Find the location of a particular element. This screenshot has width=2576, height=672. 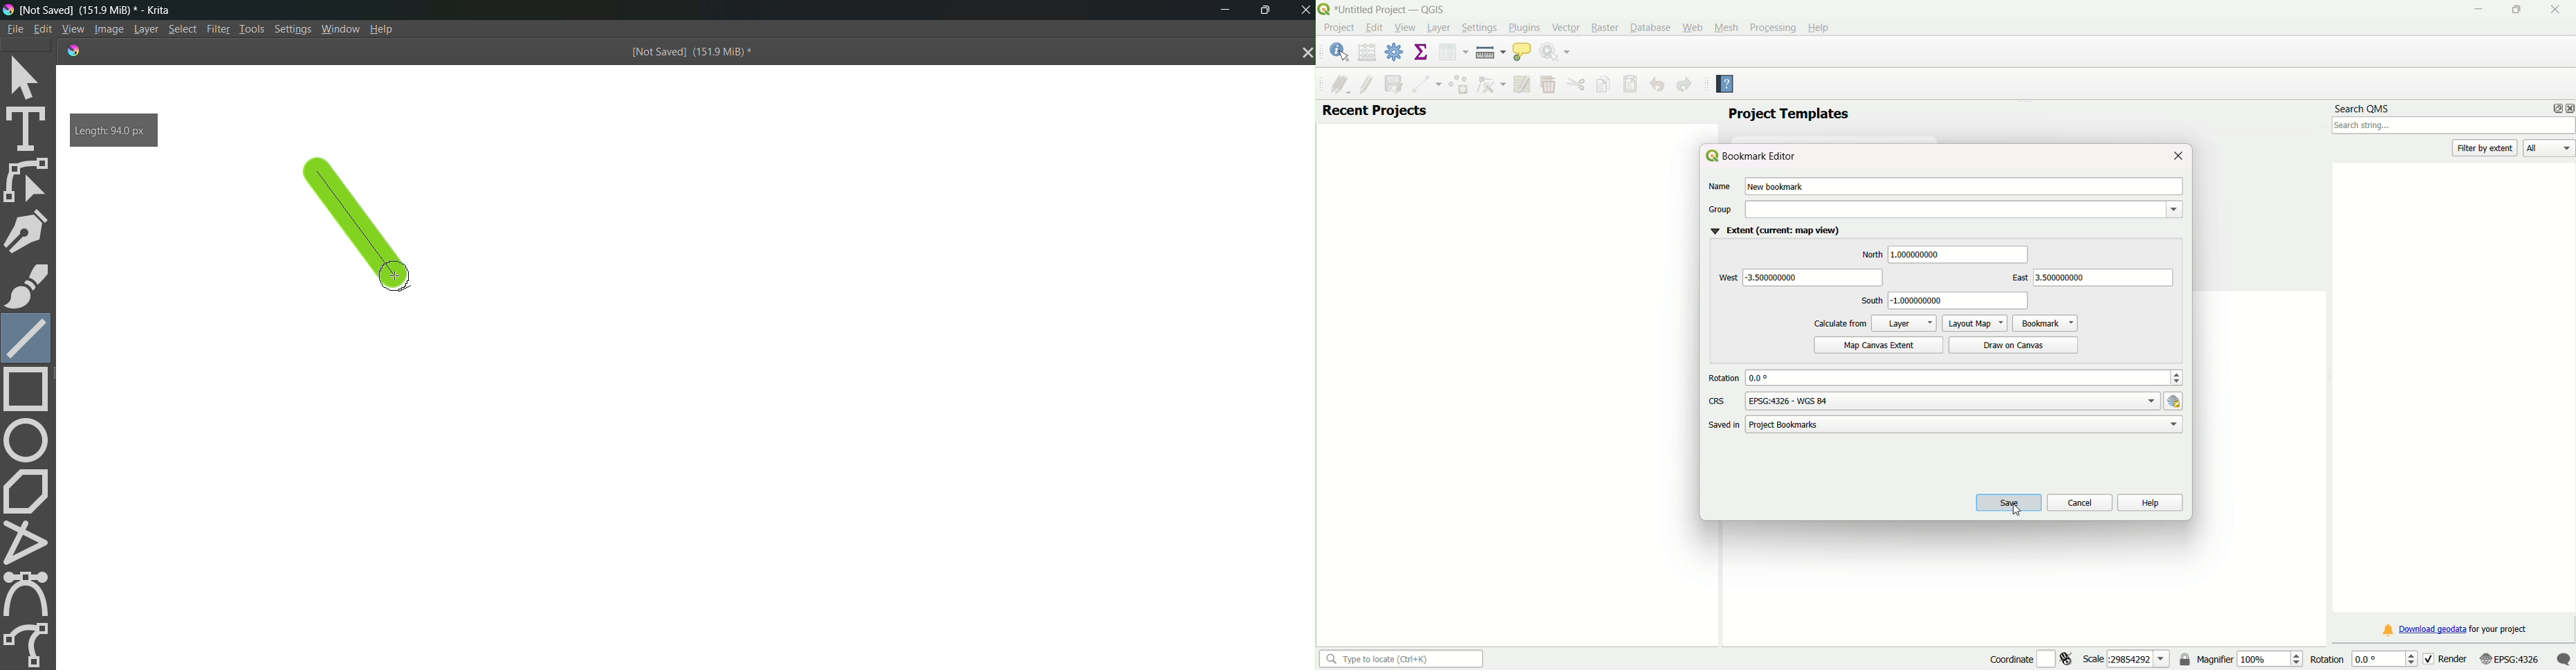

text box is located at coordinates (1816, 277).